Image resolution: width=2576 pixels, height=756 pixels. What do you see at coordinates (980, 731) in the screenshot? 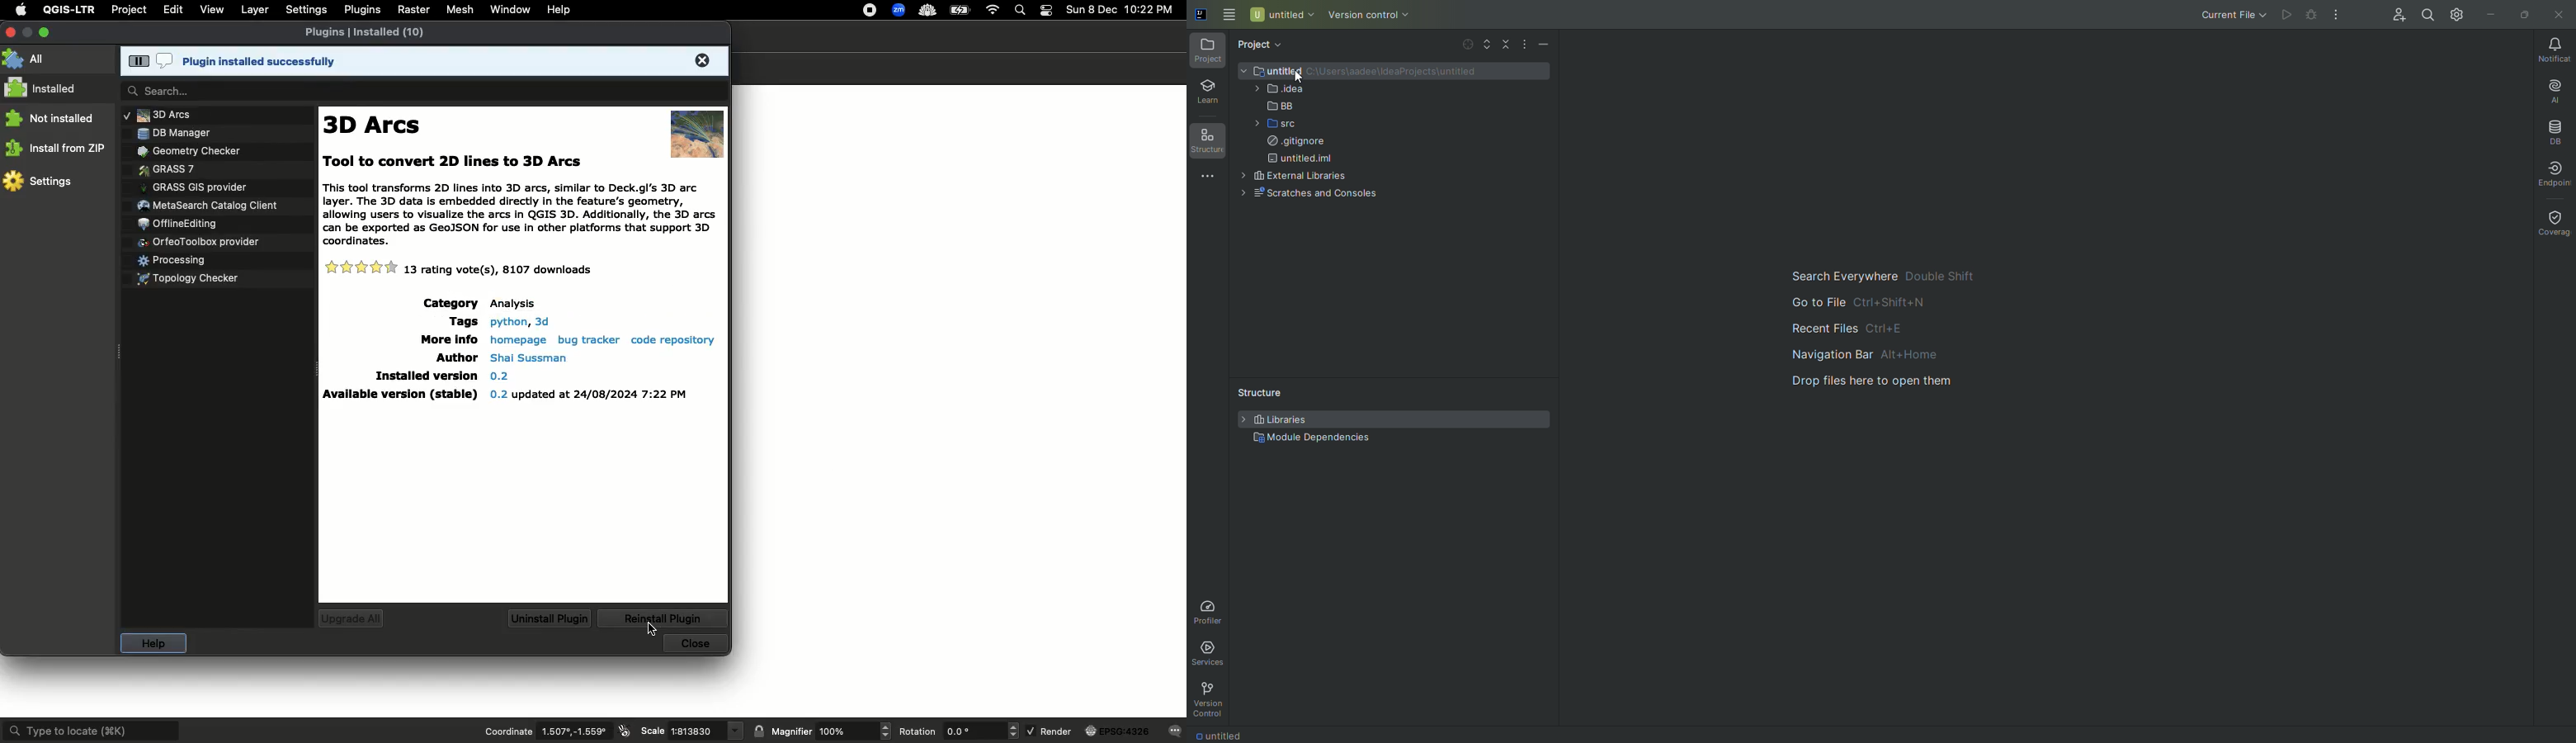
I see `Rotation` at bounding box center [980, 731].